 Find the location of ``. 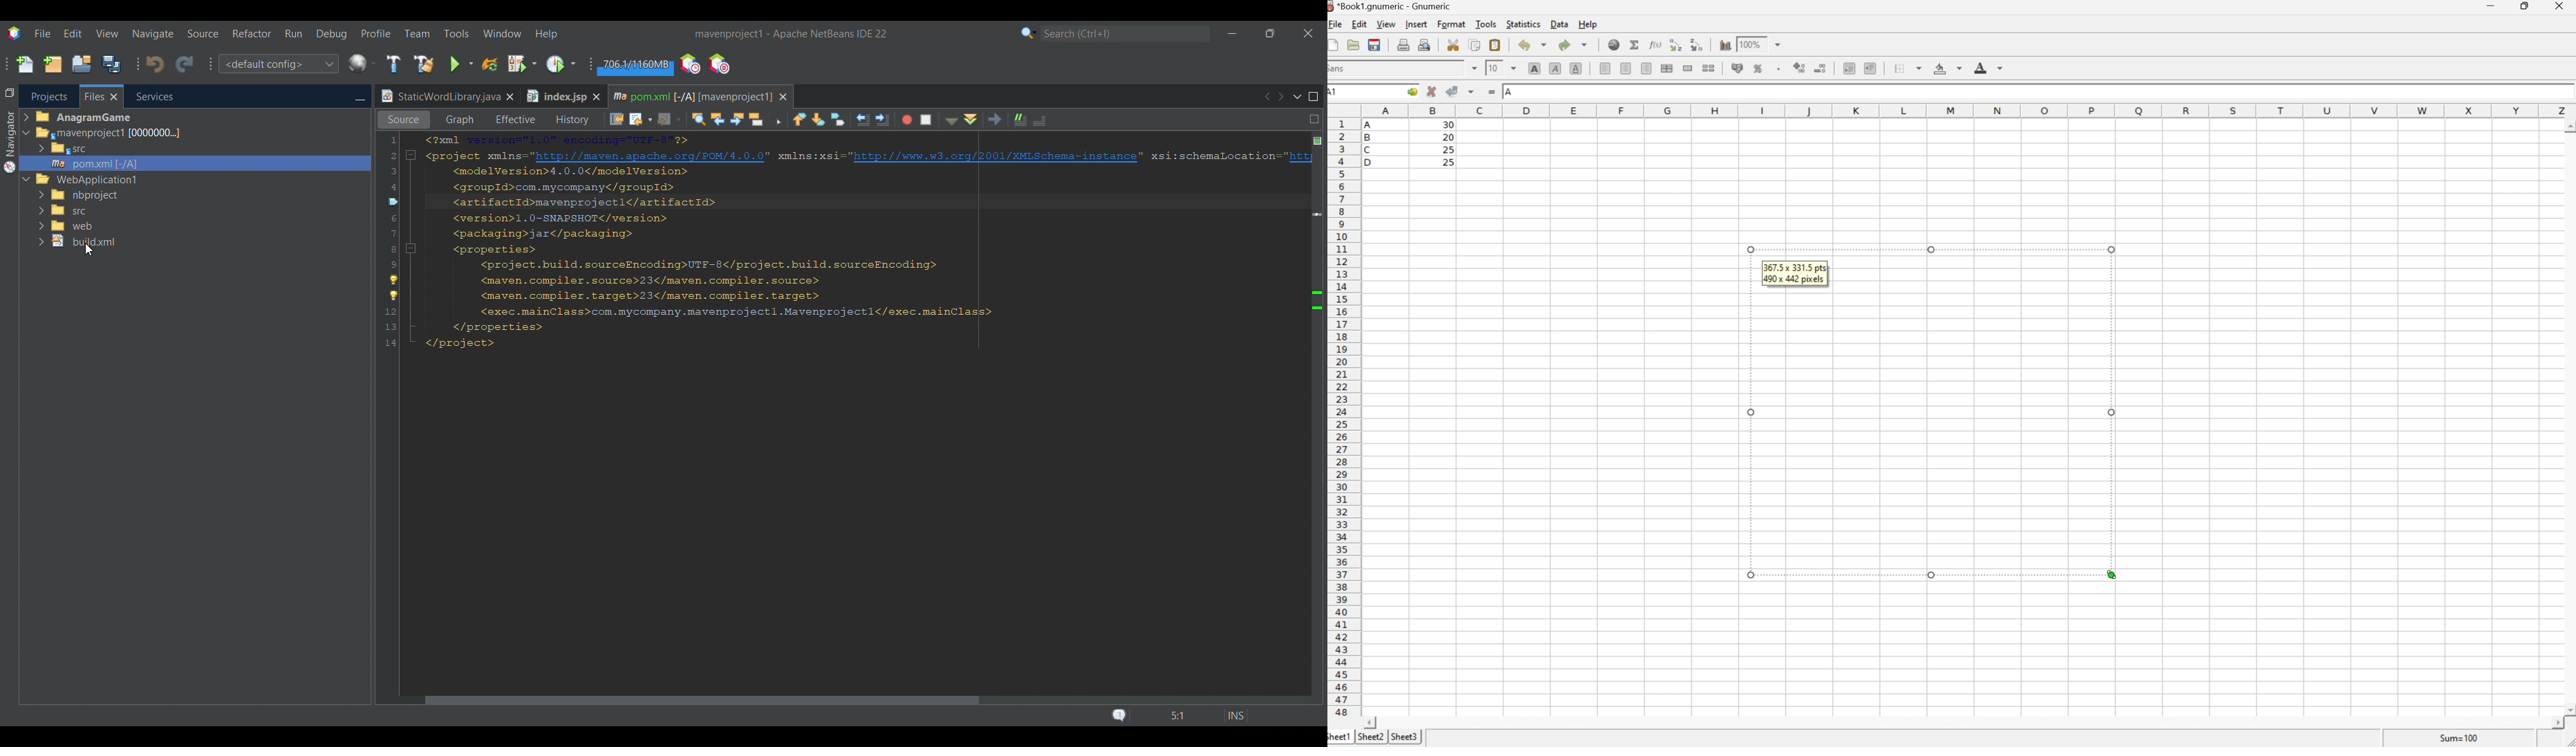

 is located at coordinates (1929, 570).